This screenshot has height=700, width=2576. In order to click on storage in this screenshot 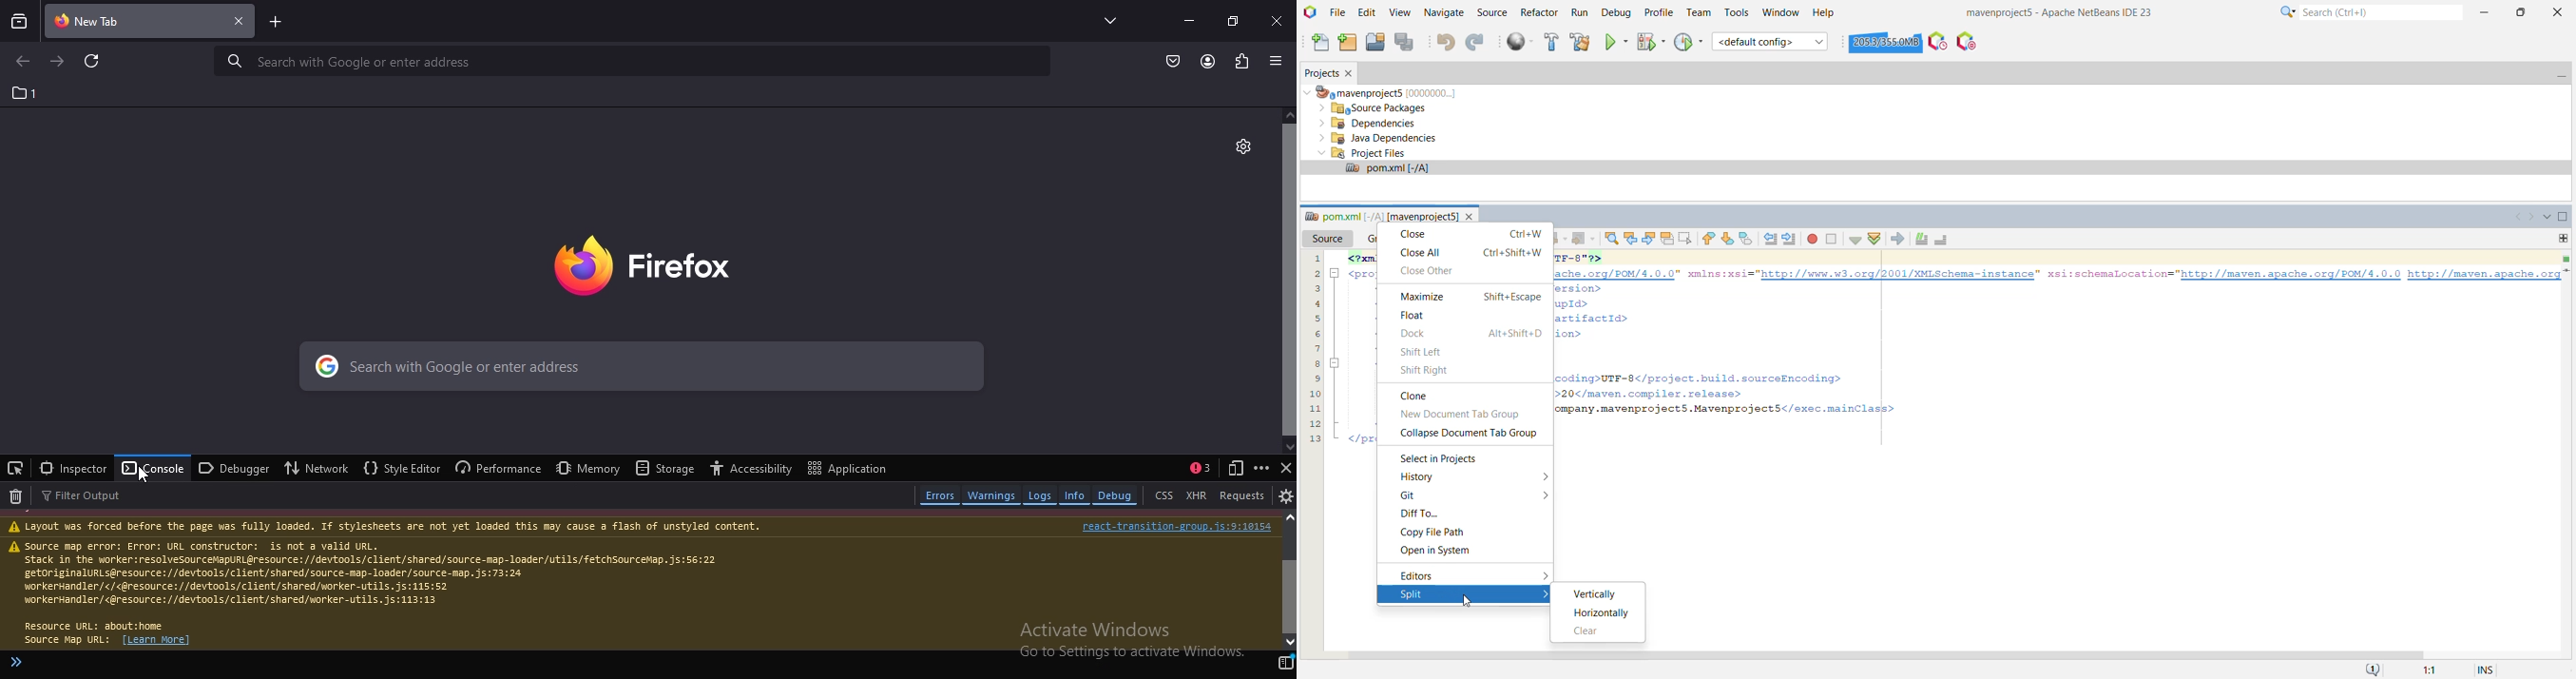, I will do `click(666, 469)`.